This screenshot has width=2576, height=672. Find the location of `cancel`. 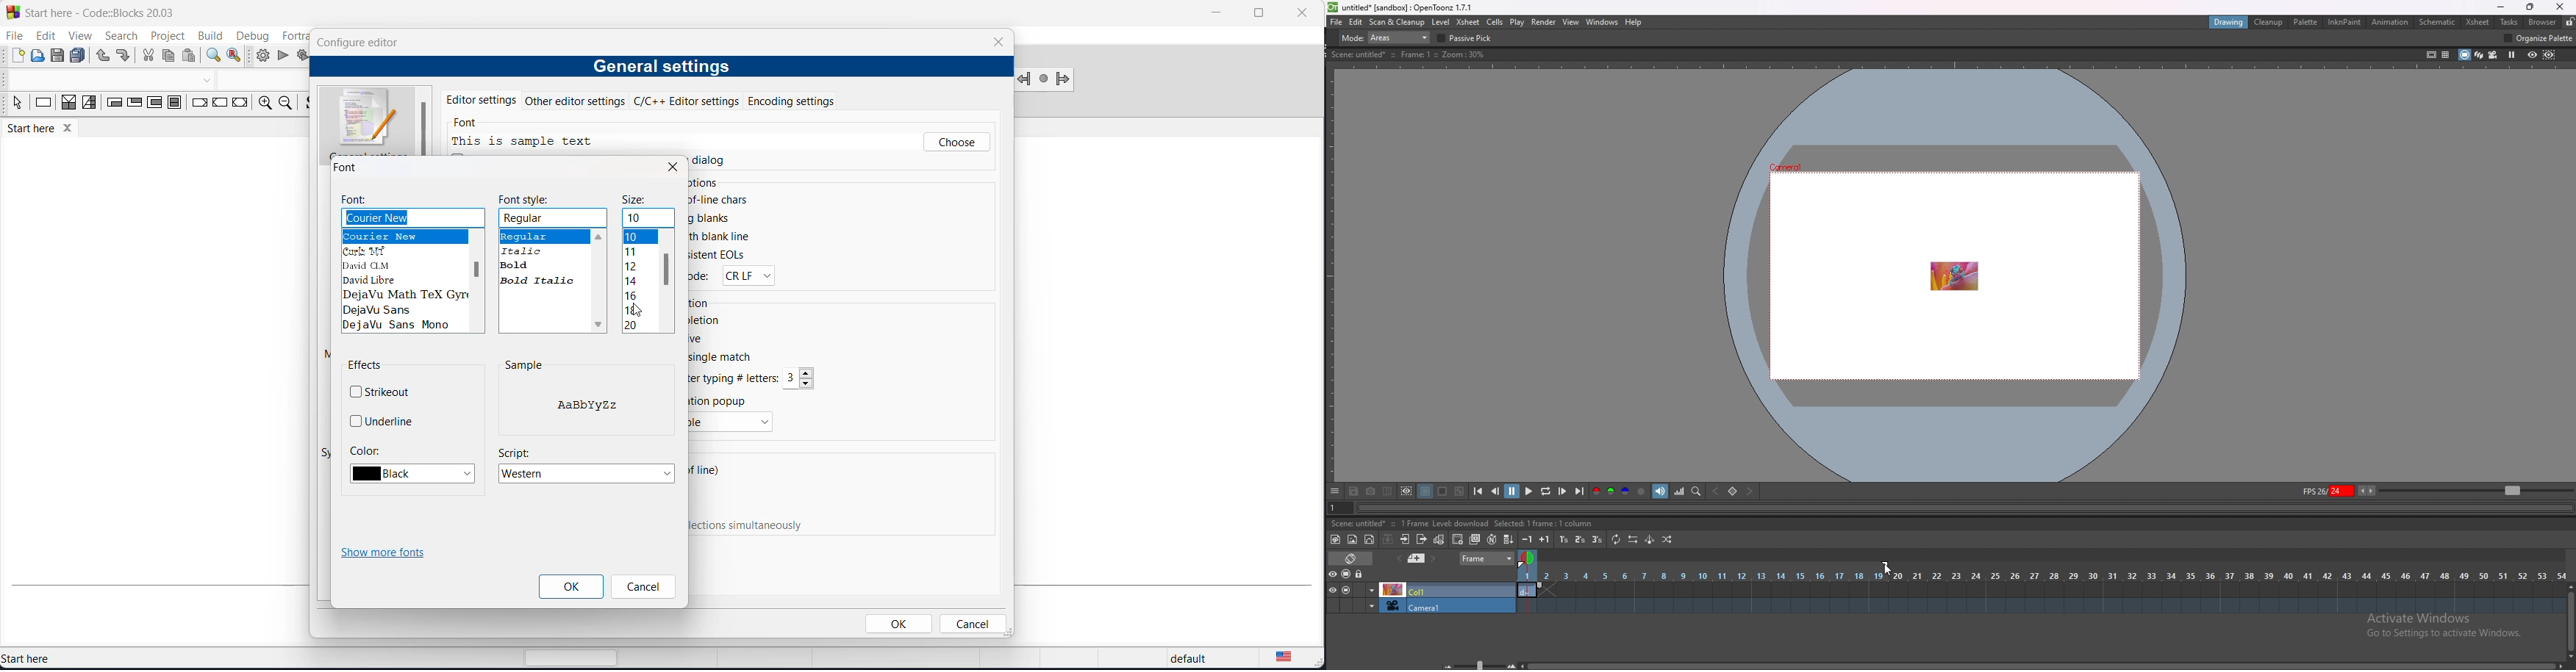

cancel is located at coordinates (642, 588).